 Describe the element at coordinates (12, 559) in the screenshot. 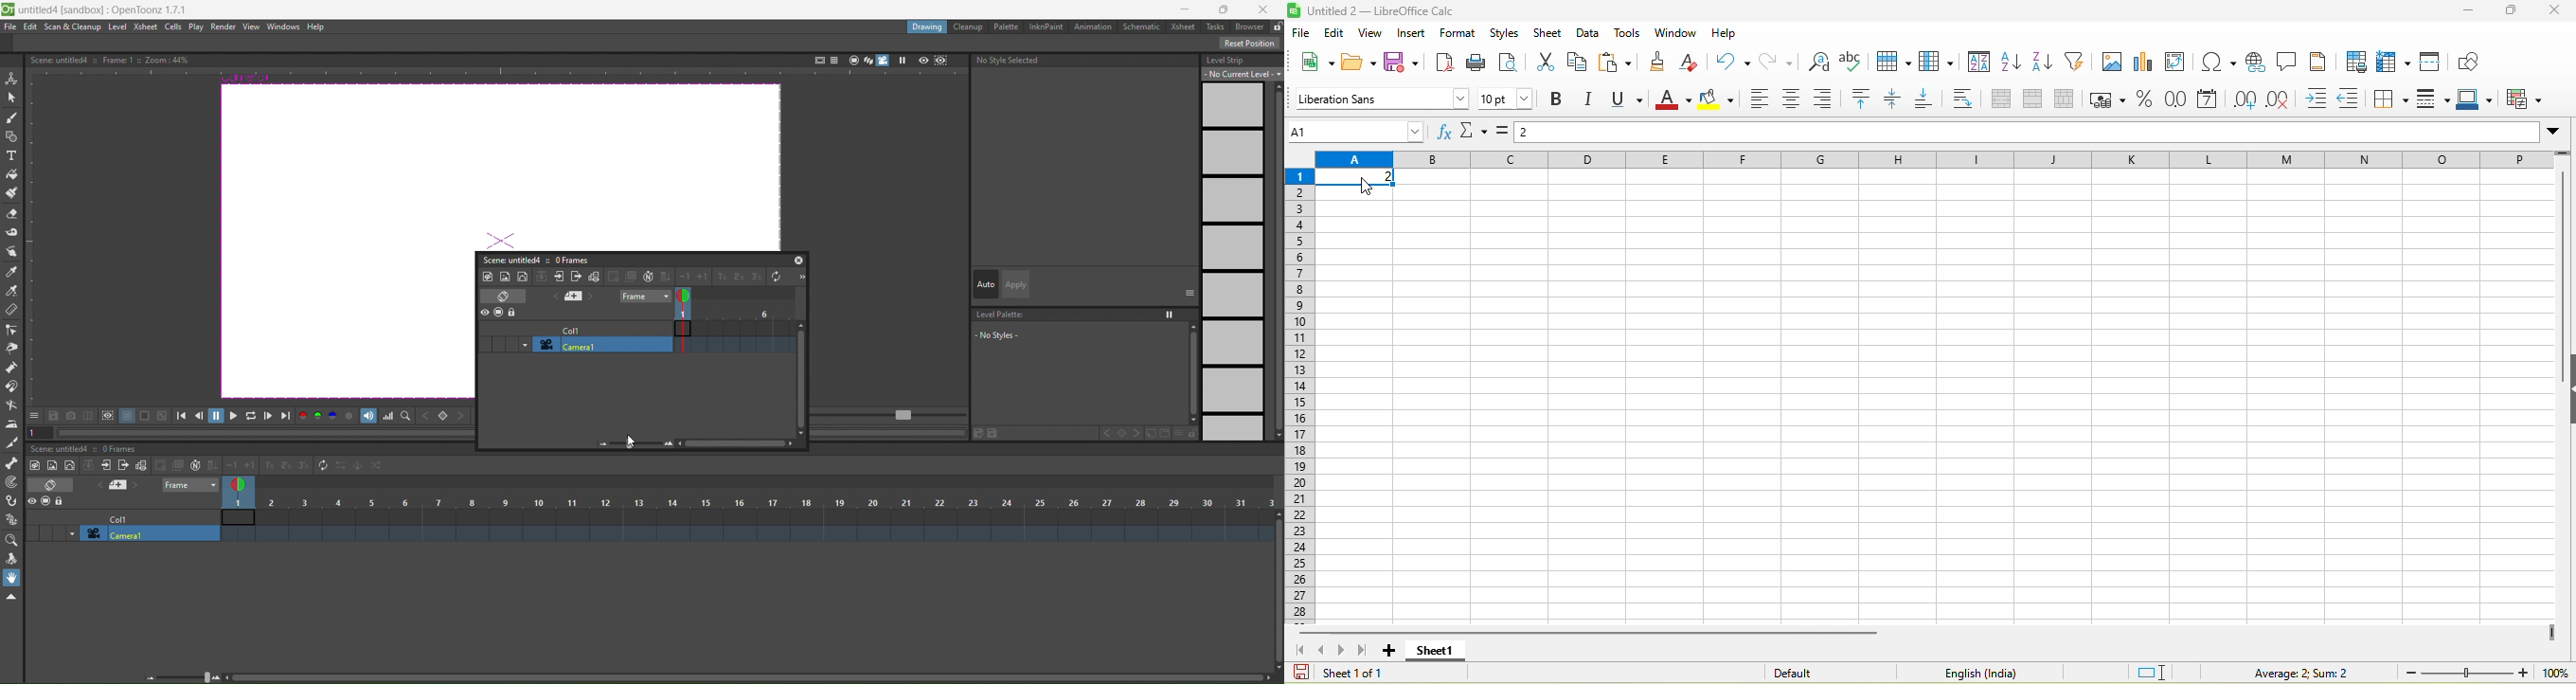

I see `` at that location.